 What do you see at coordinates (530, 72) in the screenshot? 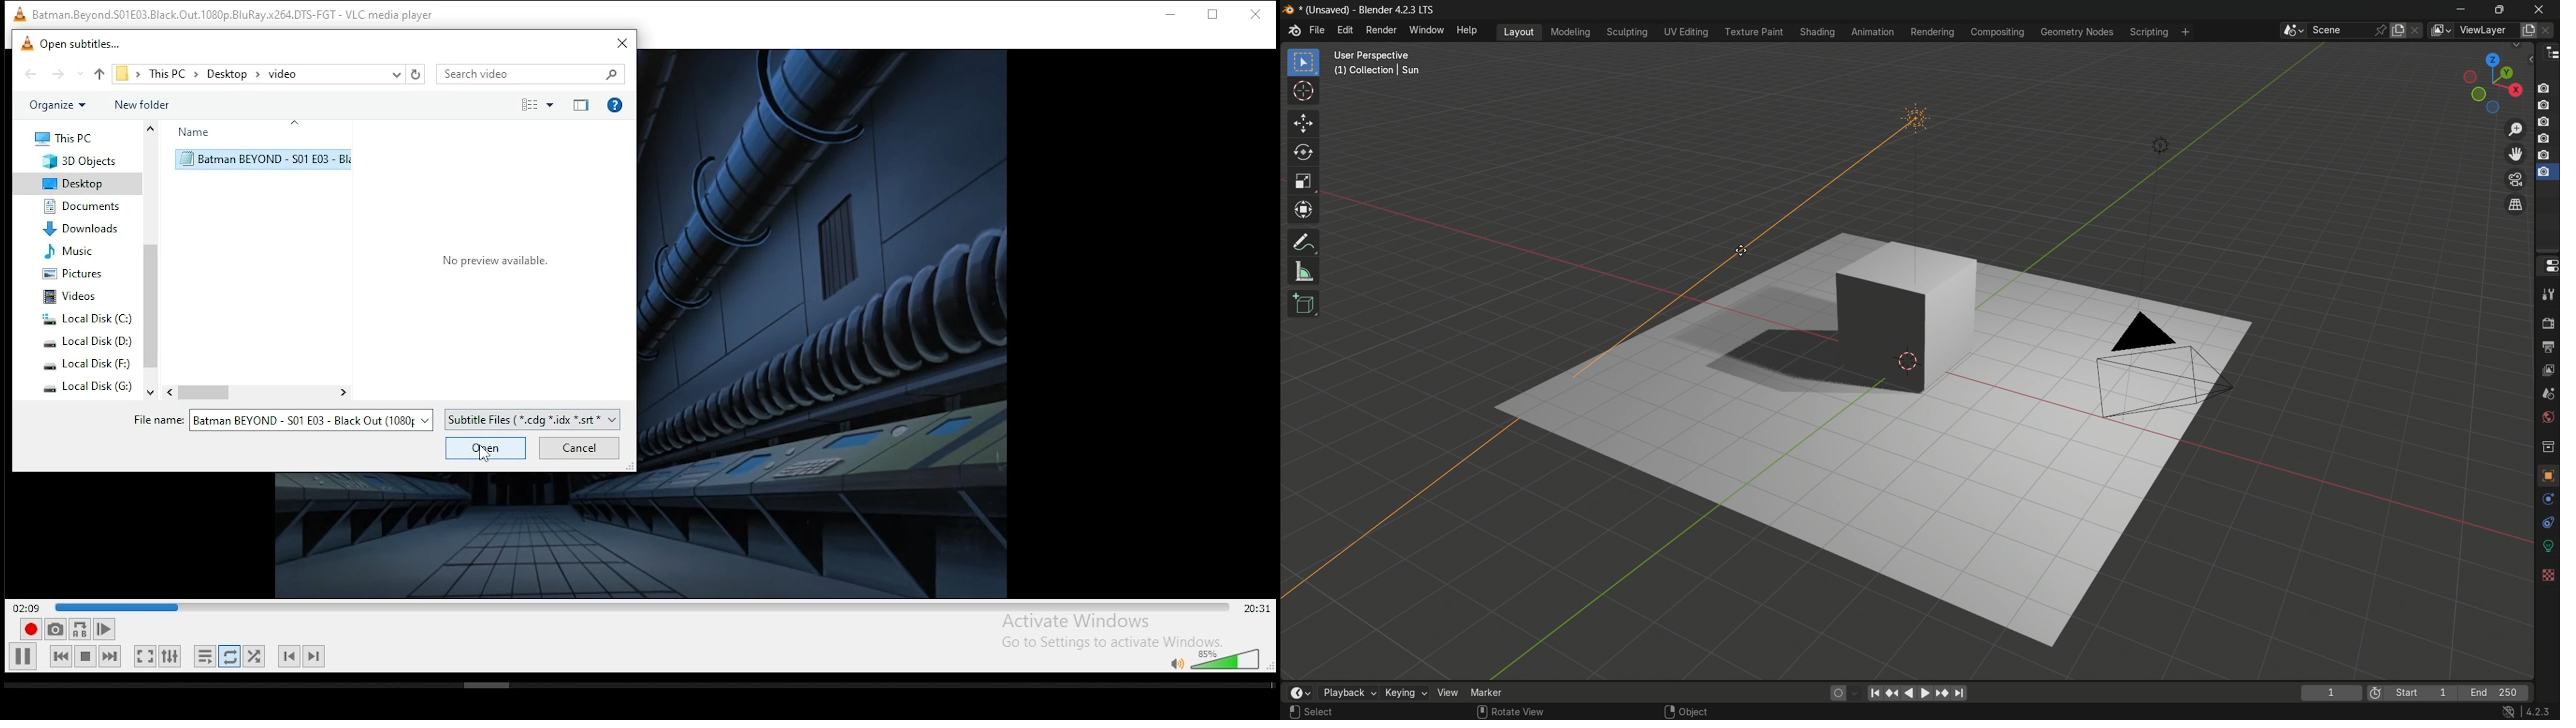
I see `search bar` at bounding box center [530, 72].